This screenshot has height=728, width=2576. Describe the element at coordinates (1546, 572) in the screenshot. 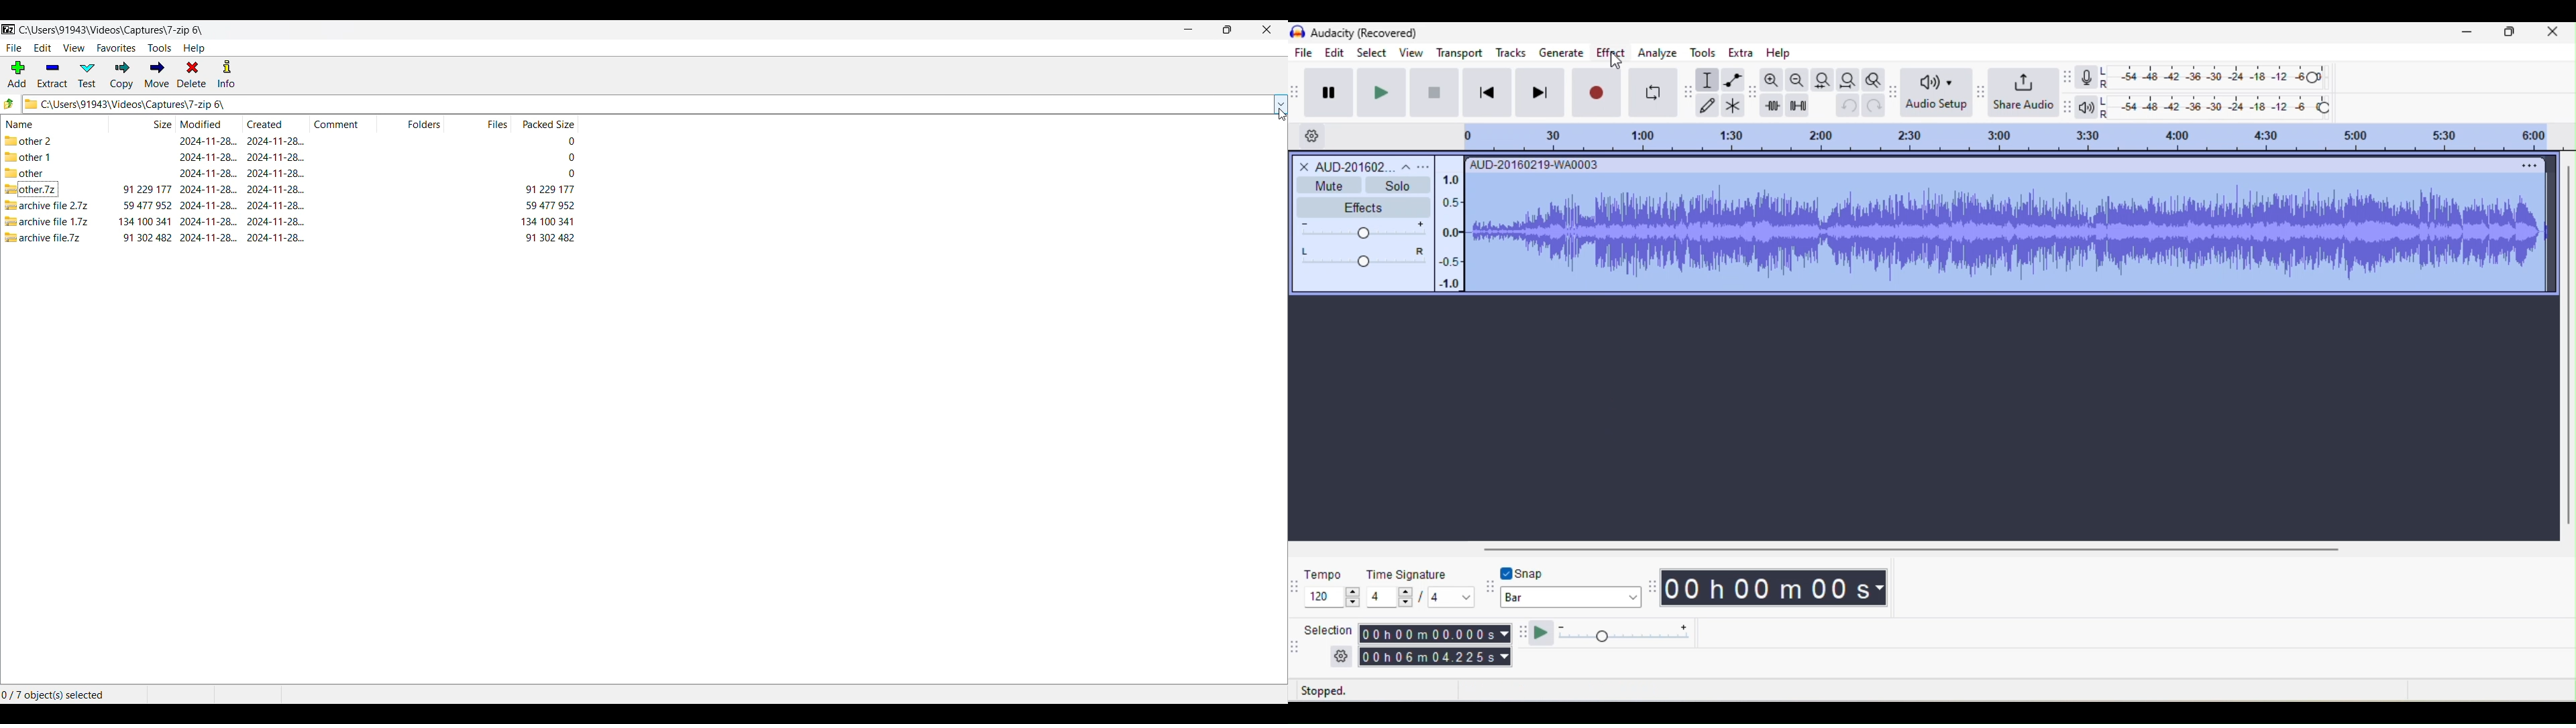

I see `snap` at that location.